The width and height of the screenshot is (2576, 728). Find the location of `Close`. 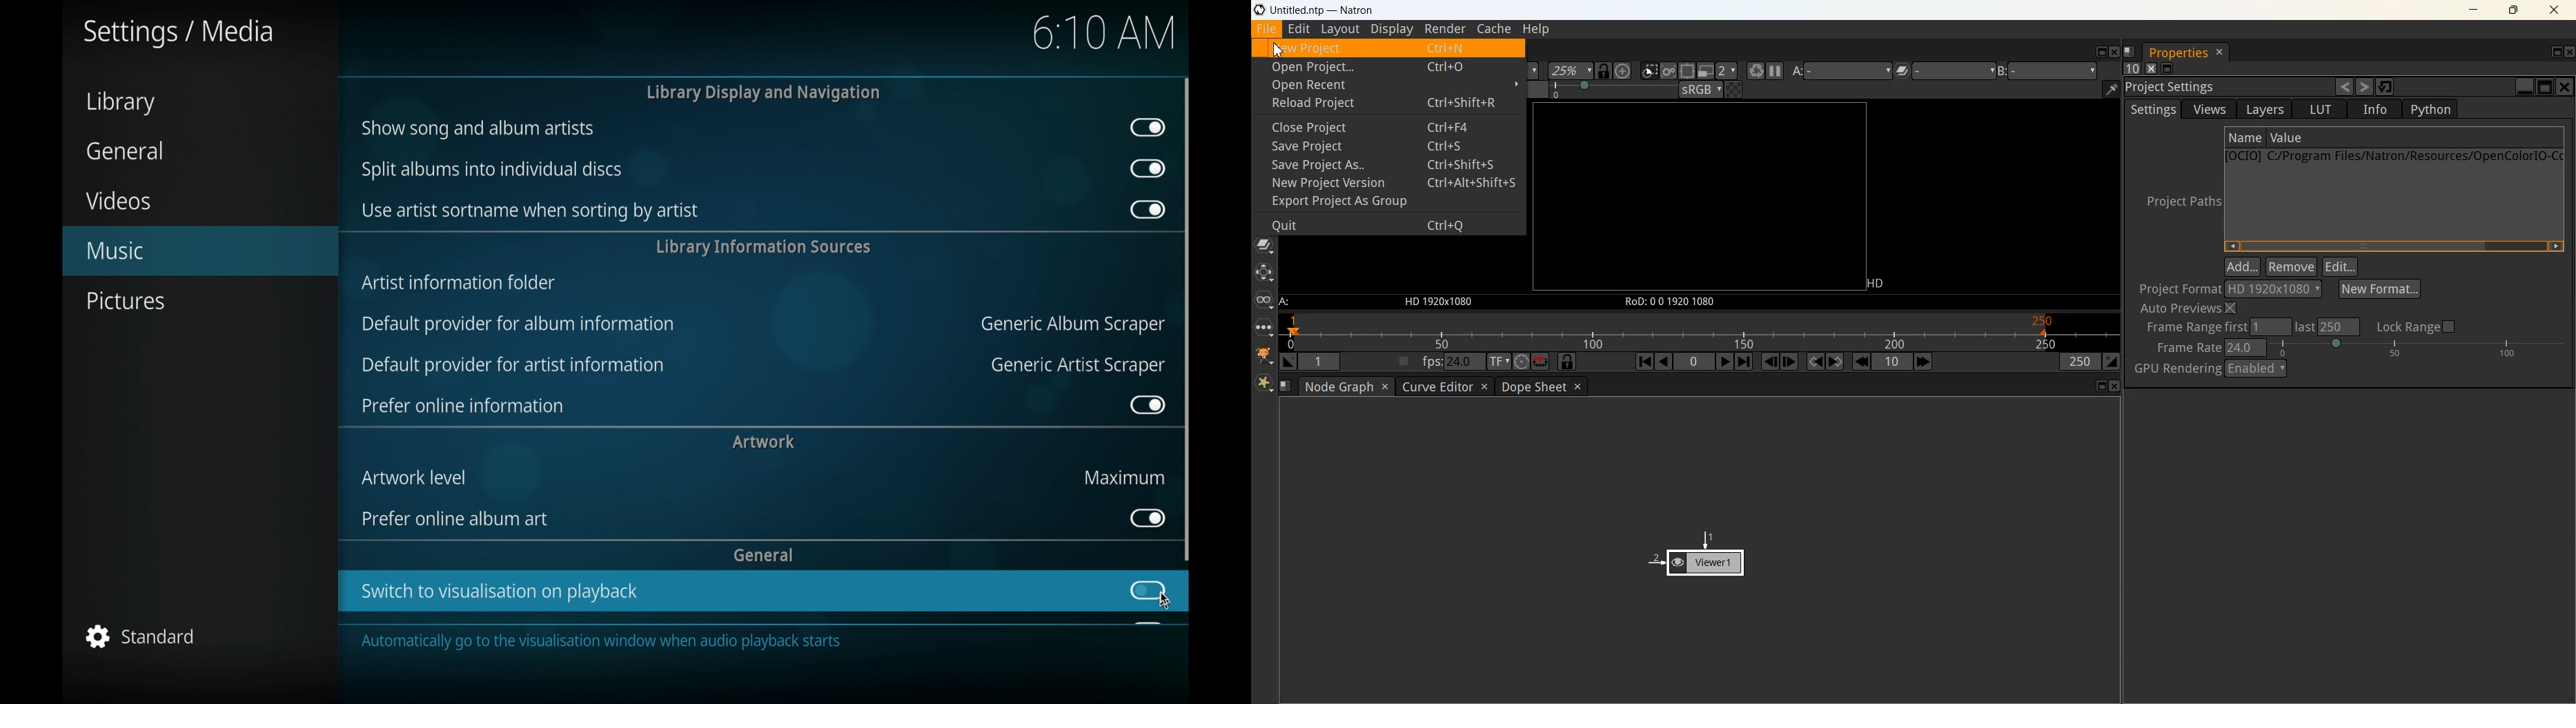

Close is located at coordinates (2565, 87).